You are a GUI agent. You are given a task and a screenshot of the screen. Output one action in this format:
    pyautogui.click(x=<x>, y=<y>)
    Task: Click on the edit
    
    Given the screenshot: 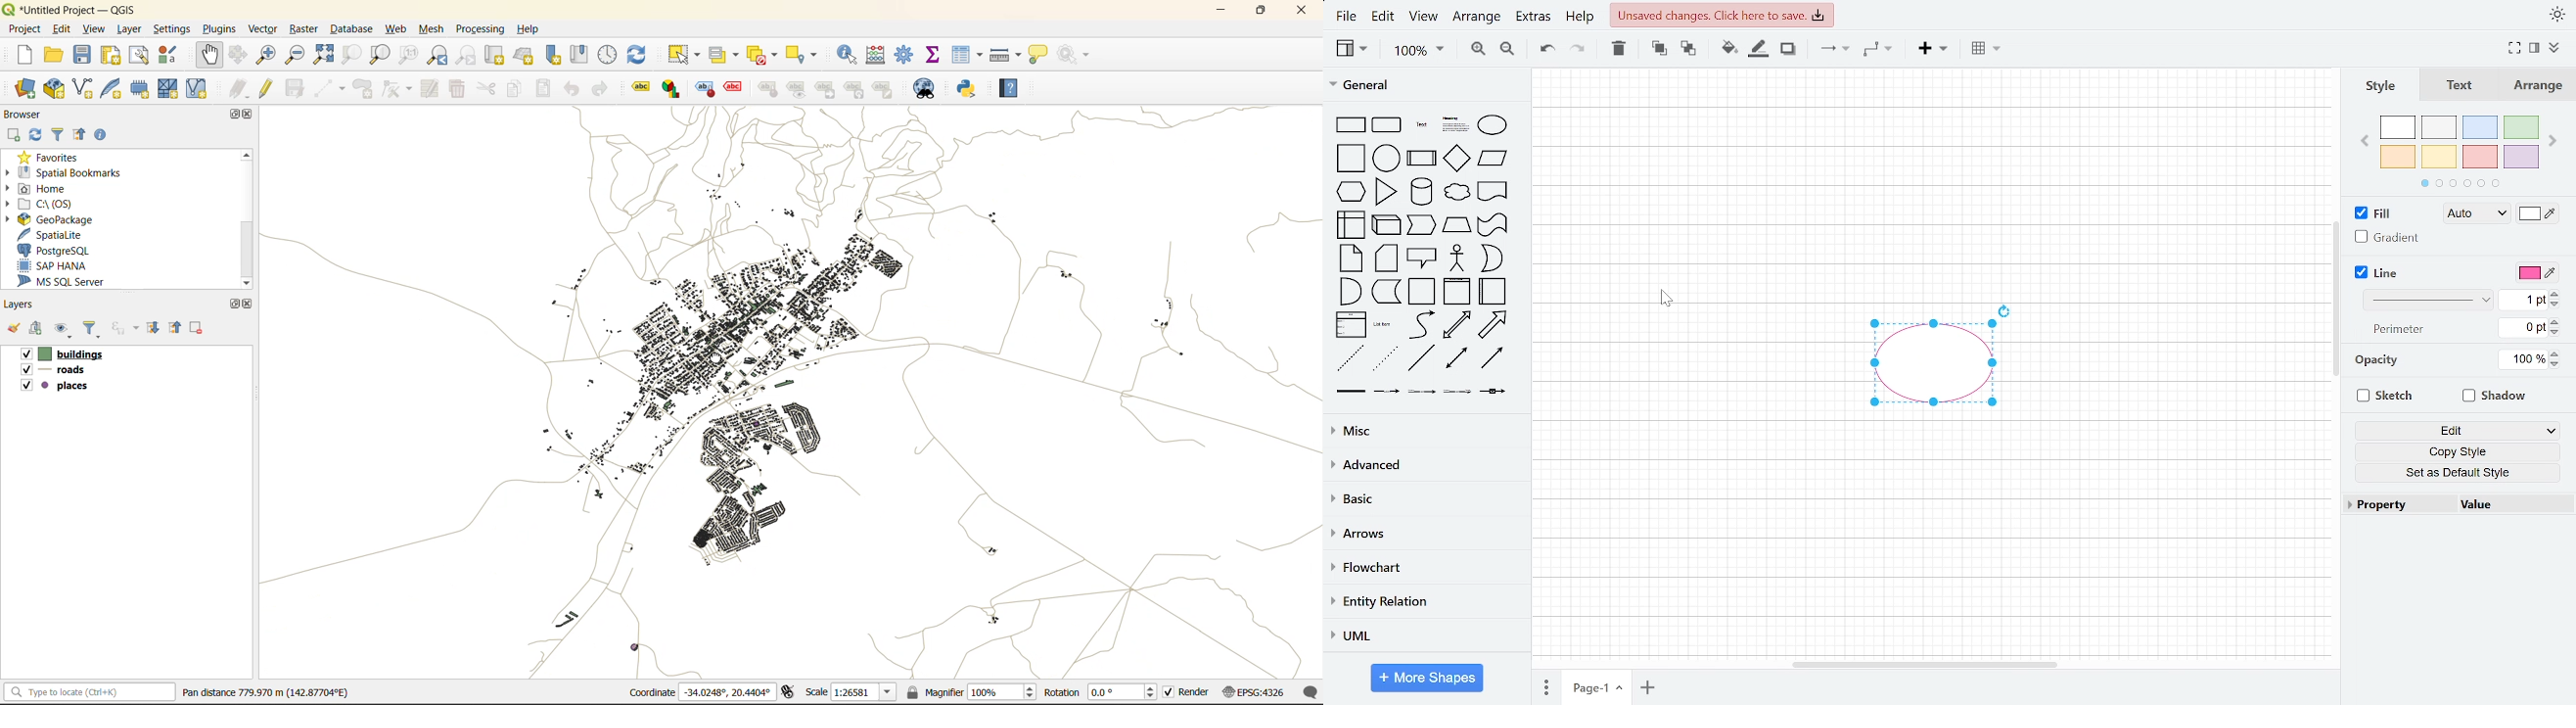 What is the action you would take?
    pyautogui.click(x=64, y=29)
    